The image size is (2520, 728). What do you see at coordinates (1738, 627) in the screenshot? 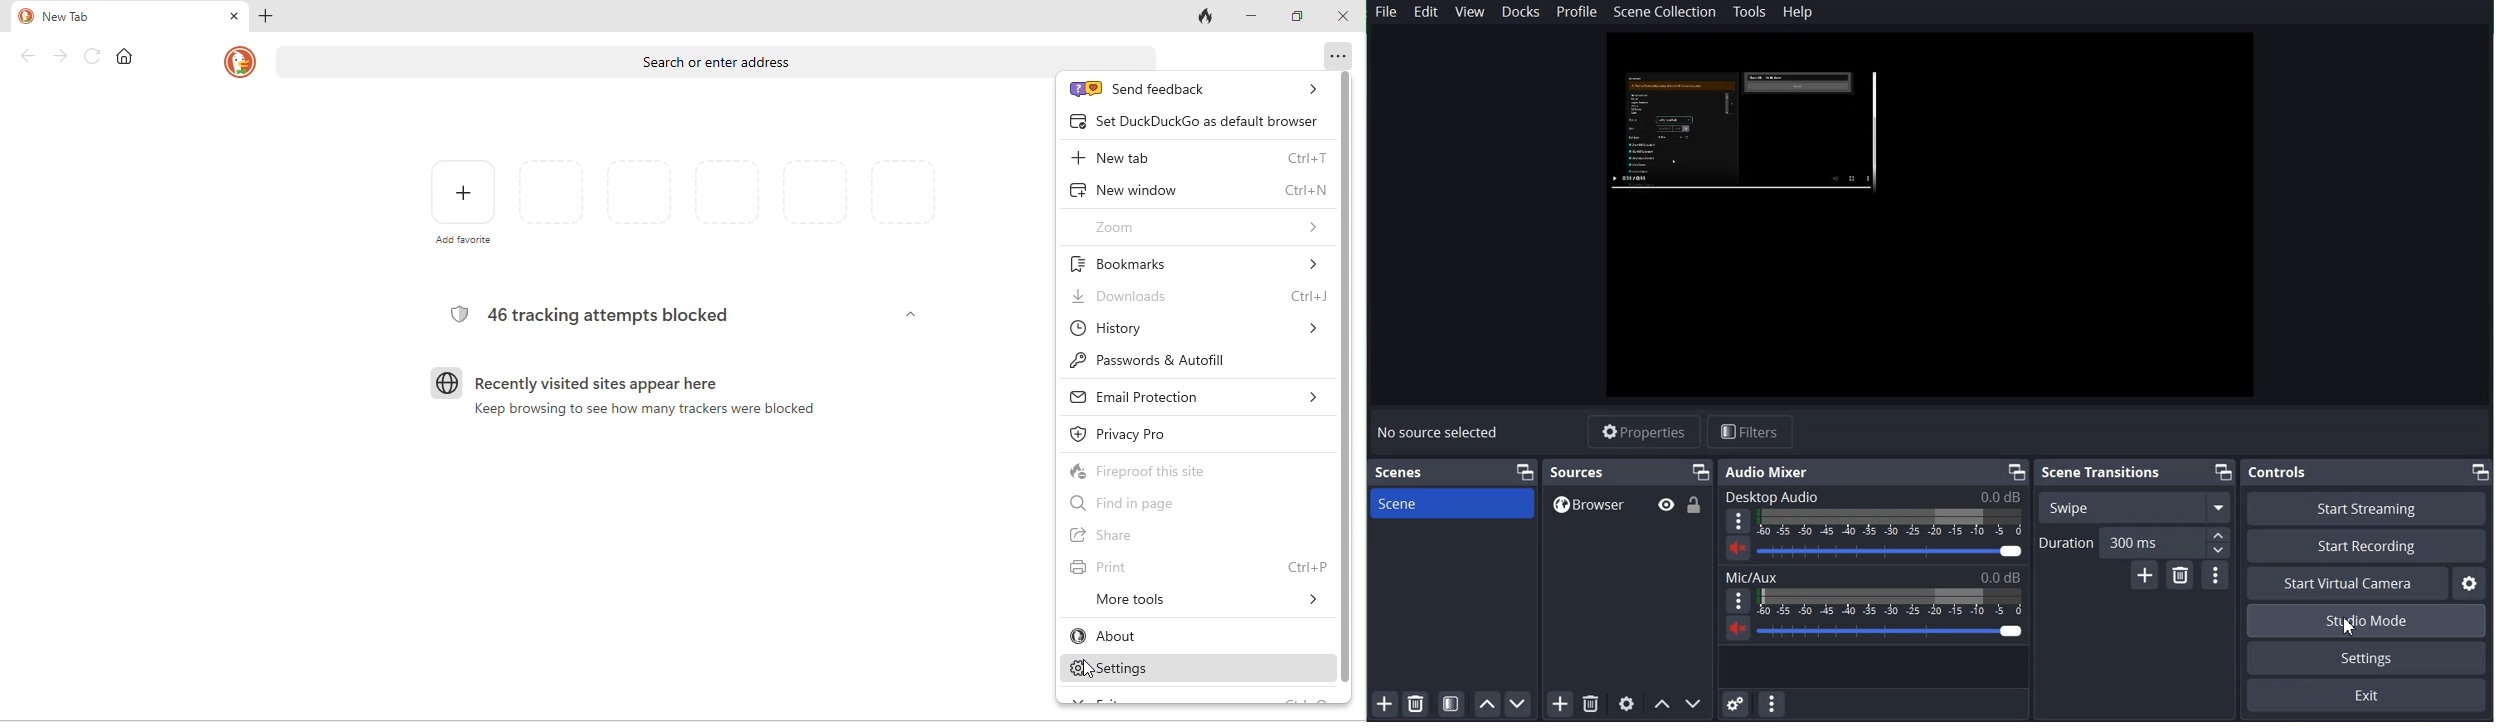
I see `Sound` at bounding box center [1738, 627].